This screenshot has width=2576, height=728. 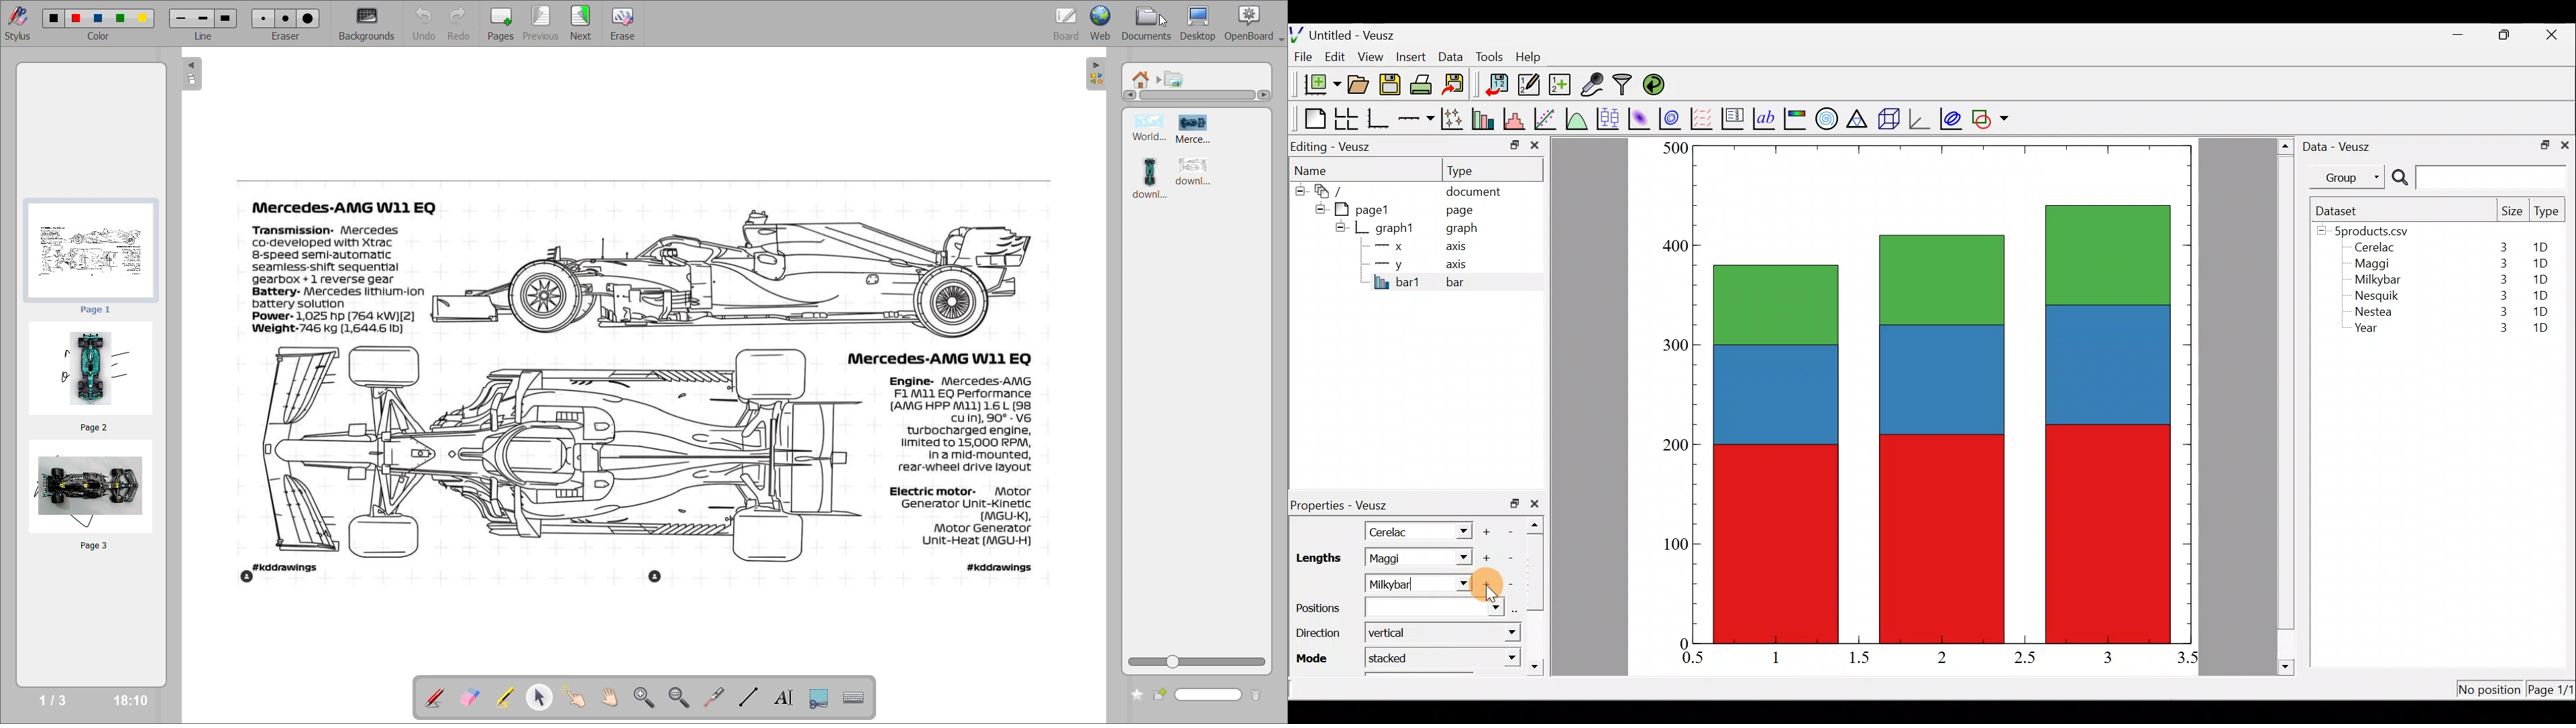 I want to click on Dataset, so click(x=2341, y=210).